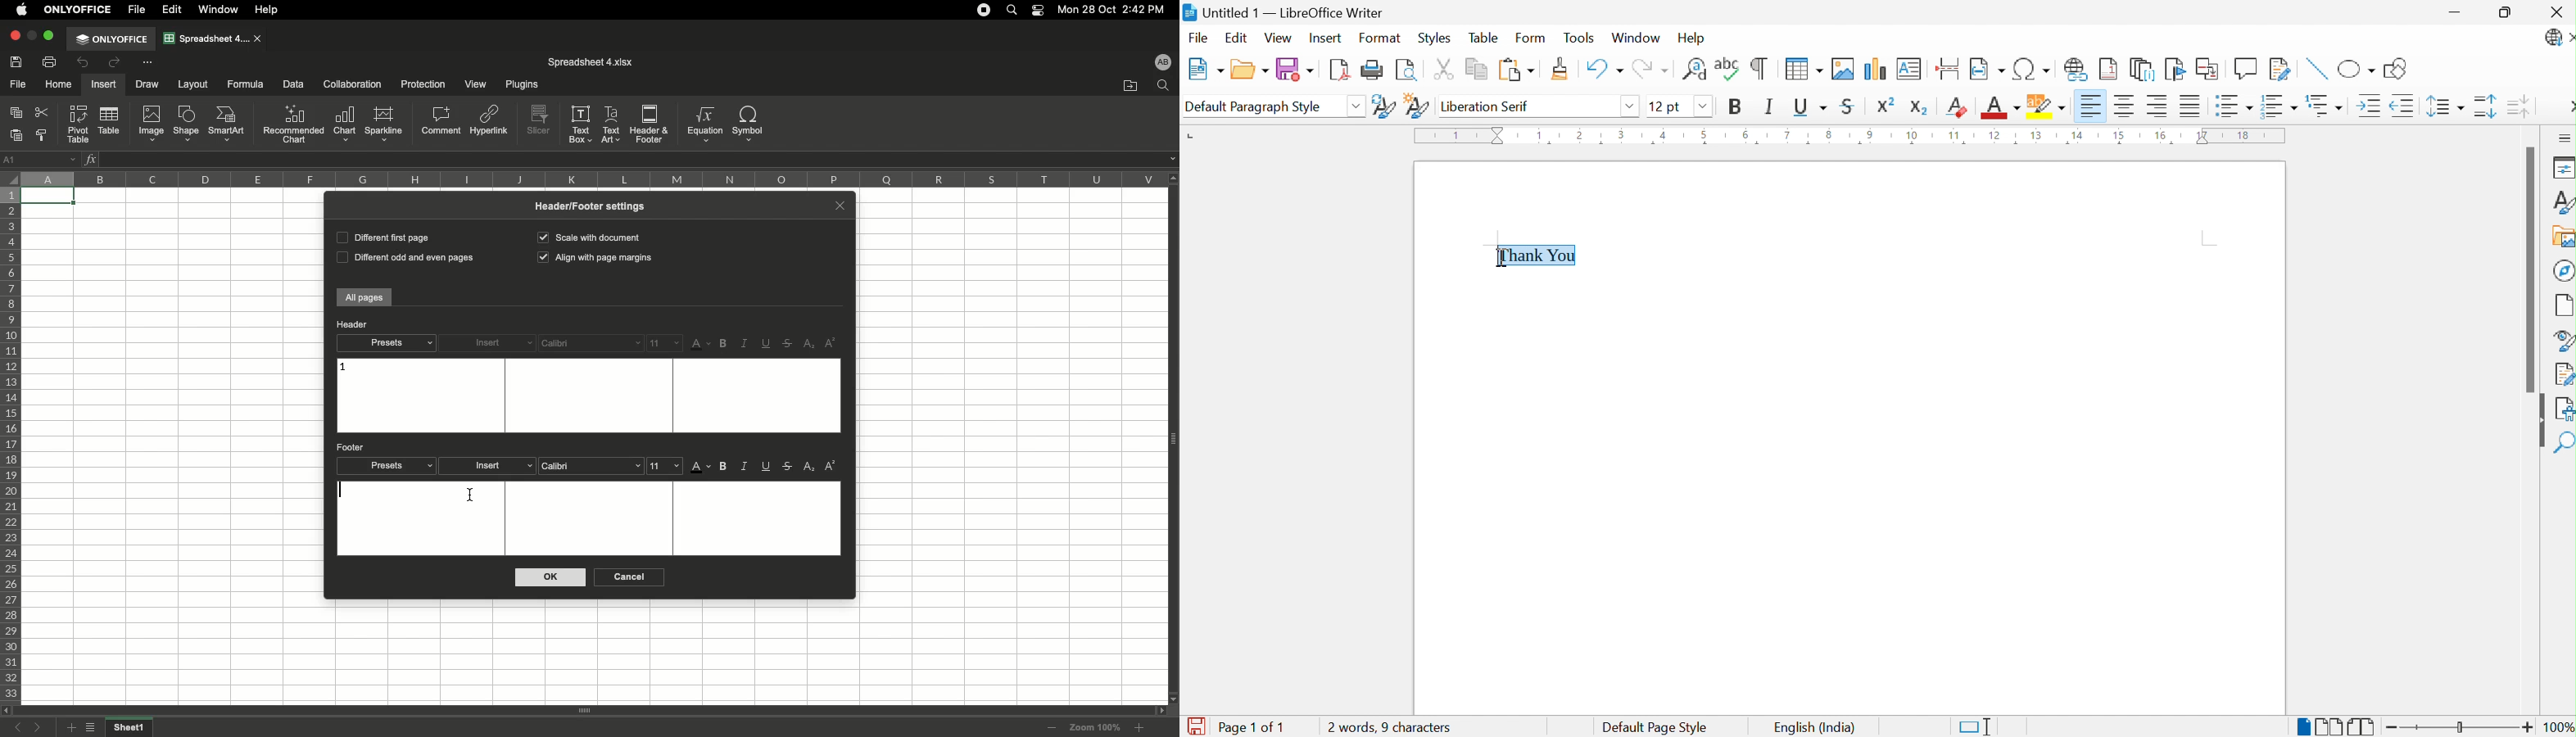 The width and height of the screenshot is (2576, 756). I want to click on close, so click(259, 39).